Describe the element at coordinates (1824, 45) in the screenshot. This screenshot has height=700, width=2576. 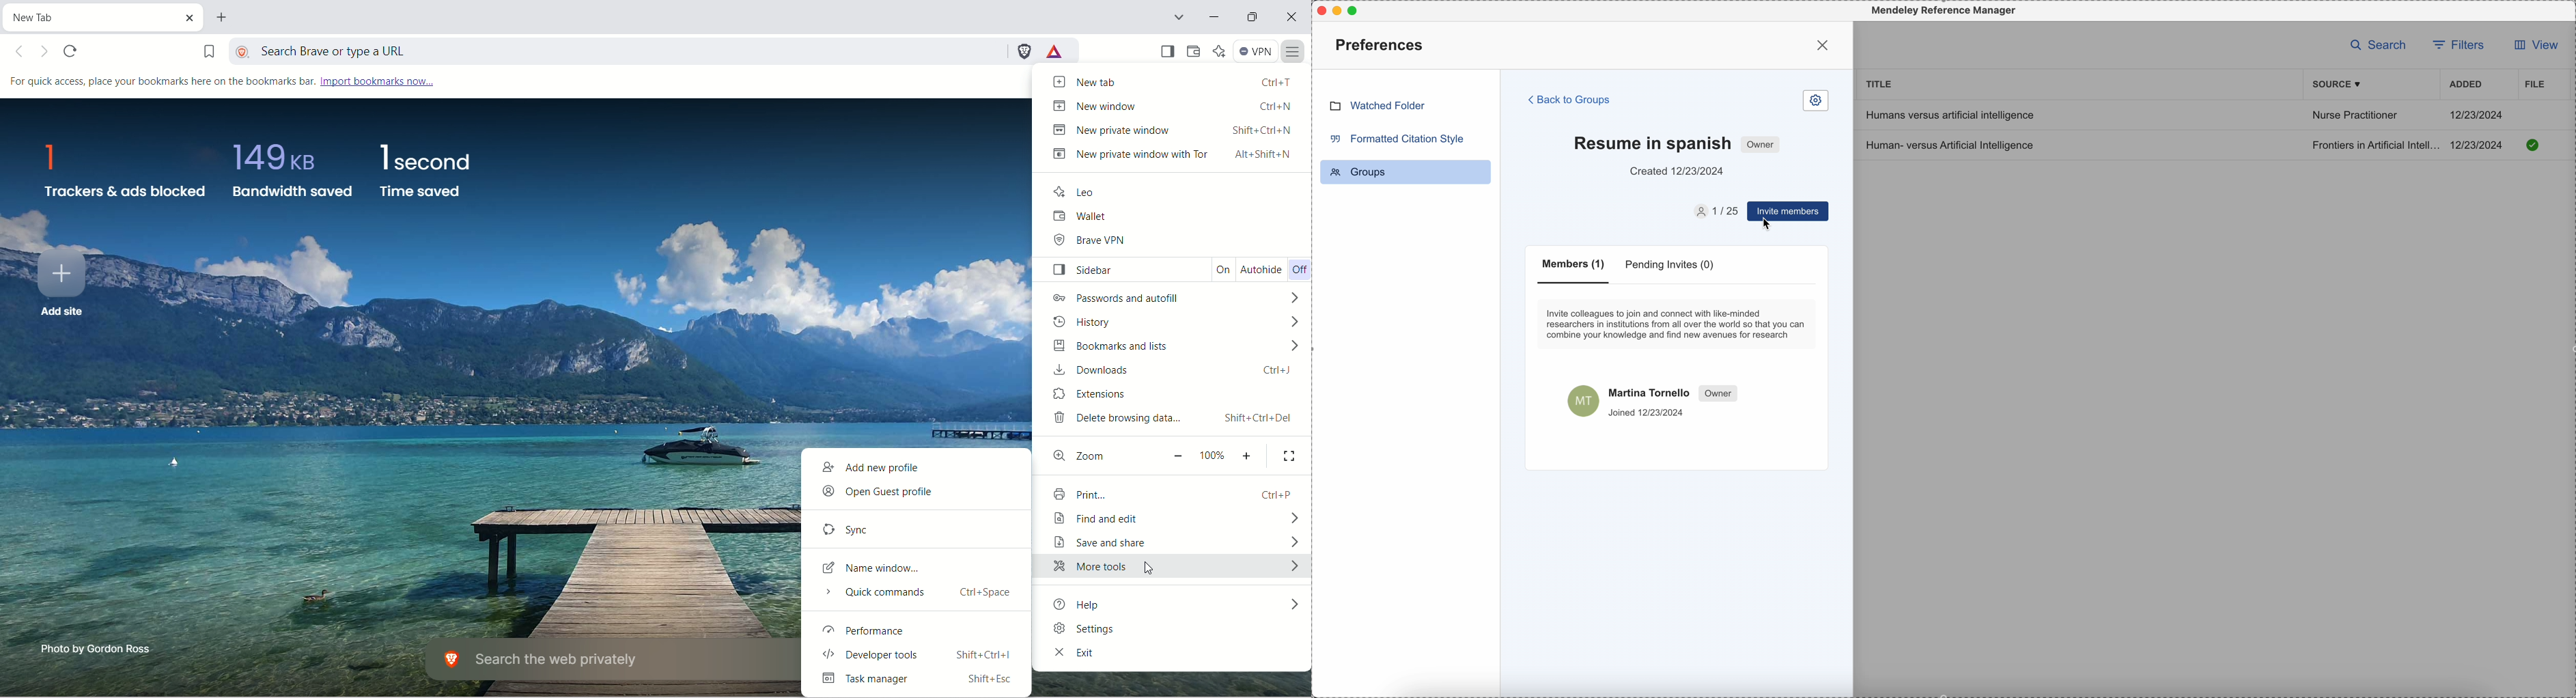
I see `close pop-up` at that location.